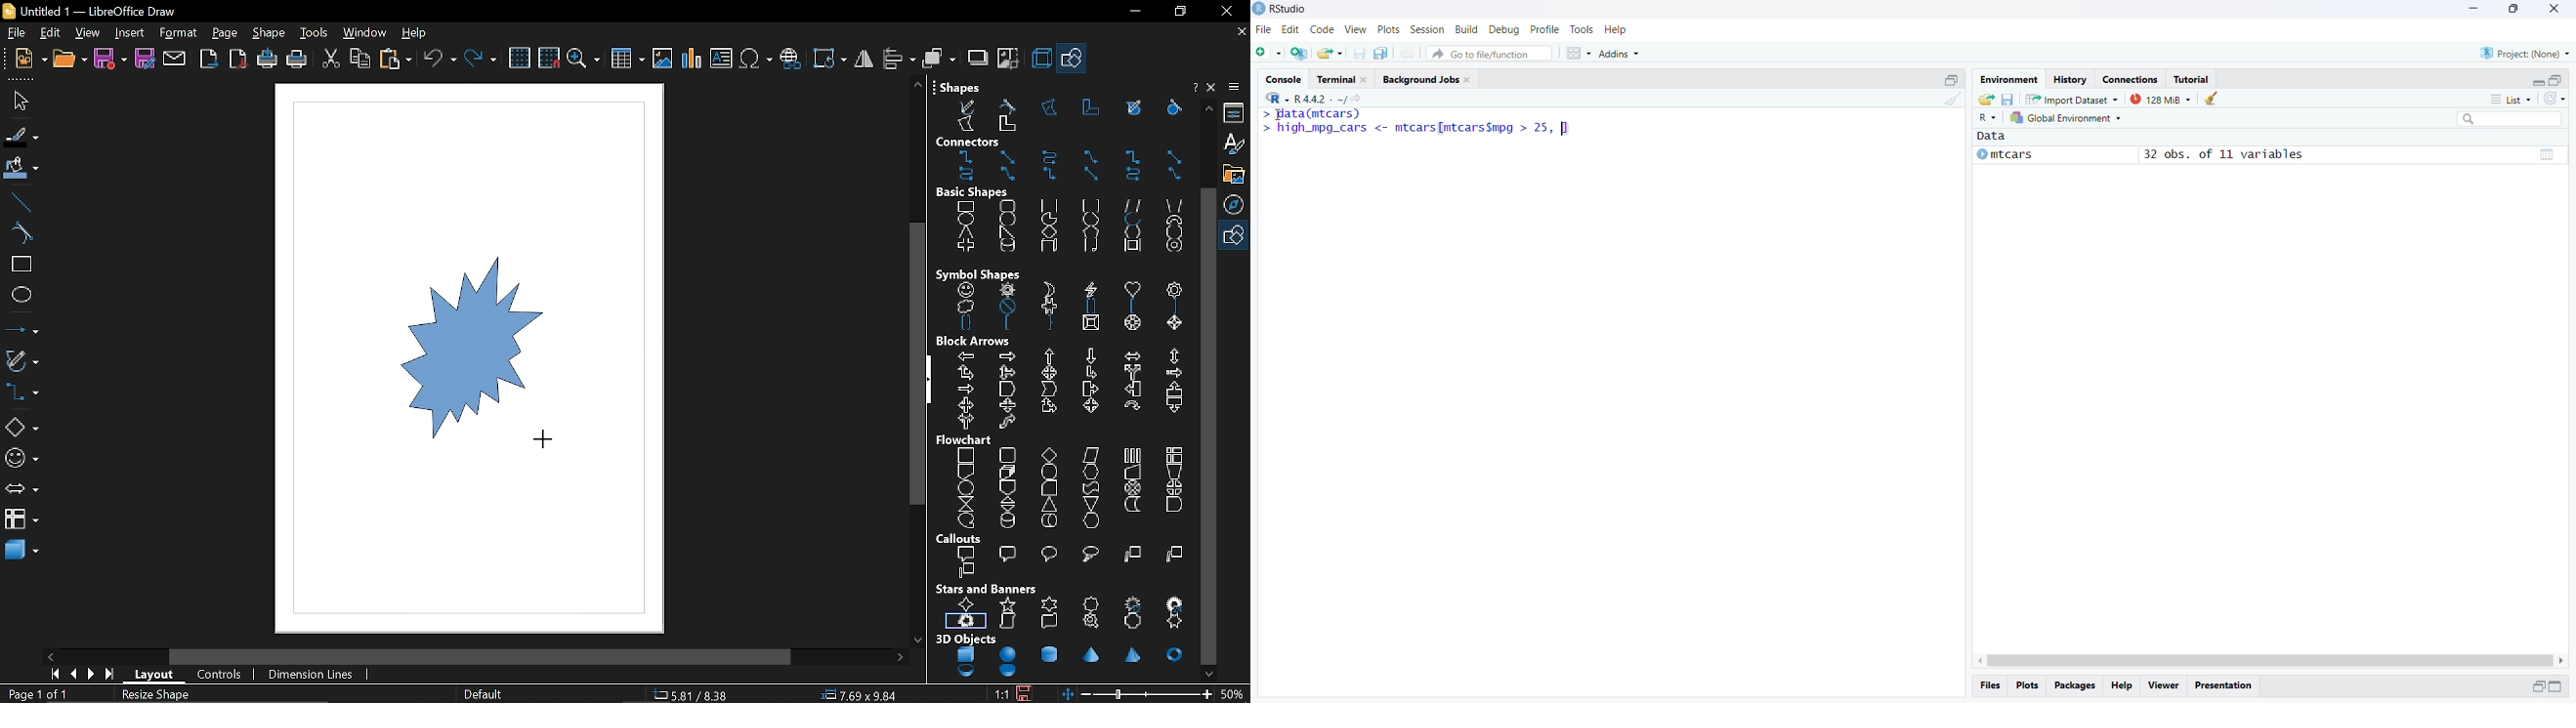 The height and width of the screenshot is (728, 2576). I want to click on redo, so click(481, 61).